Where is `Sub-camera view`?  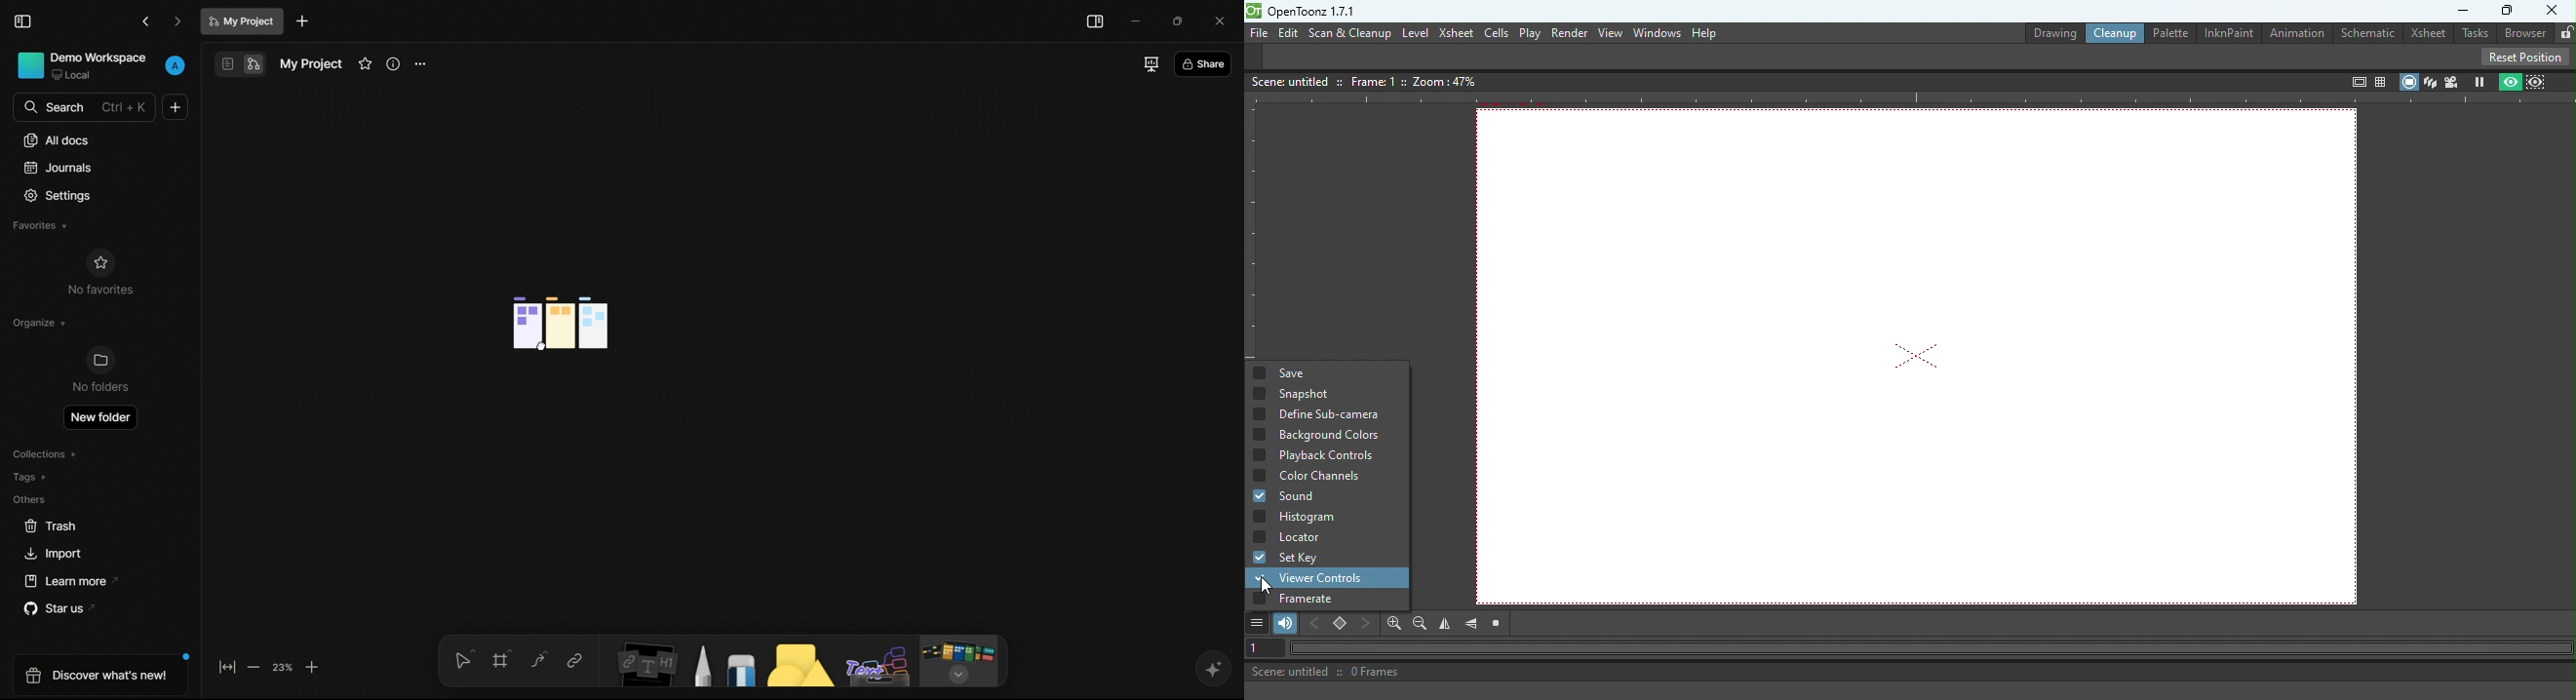 Sub-camera view is located at coordinates (2539, 80).